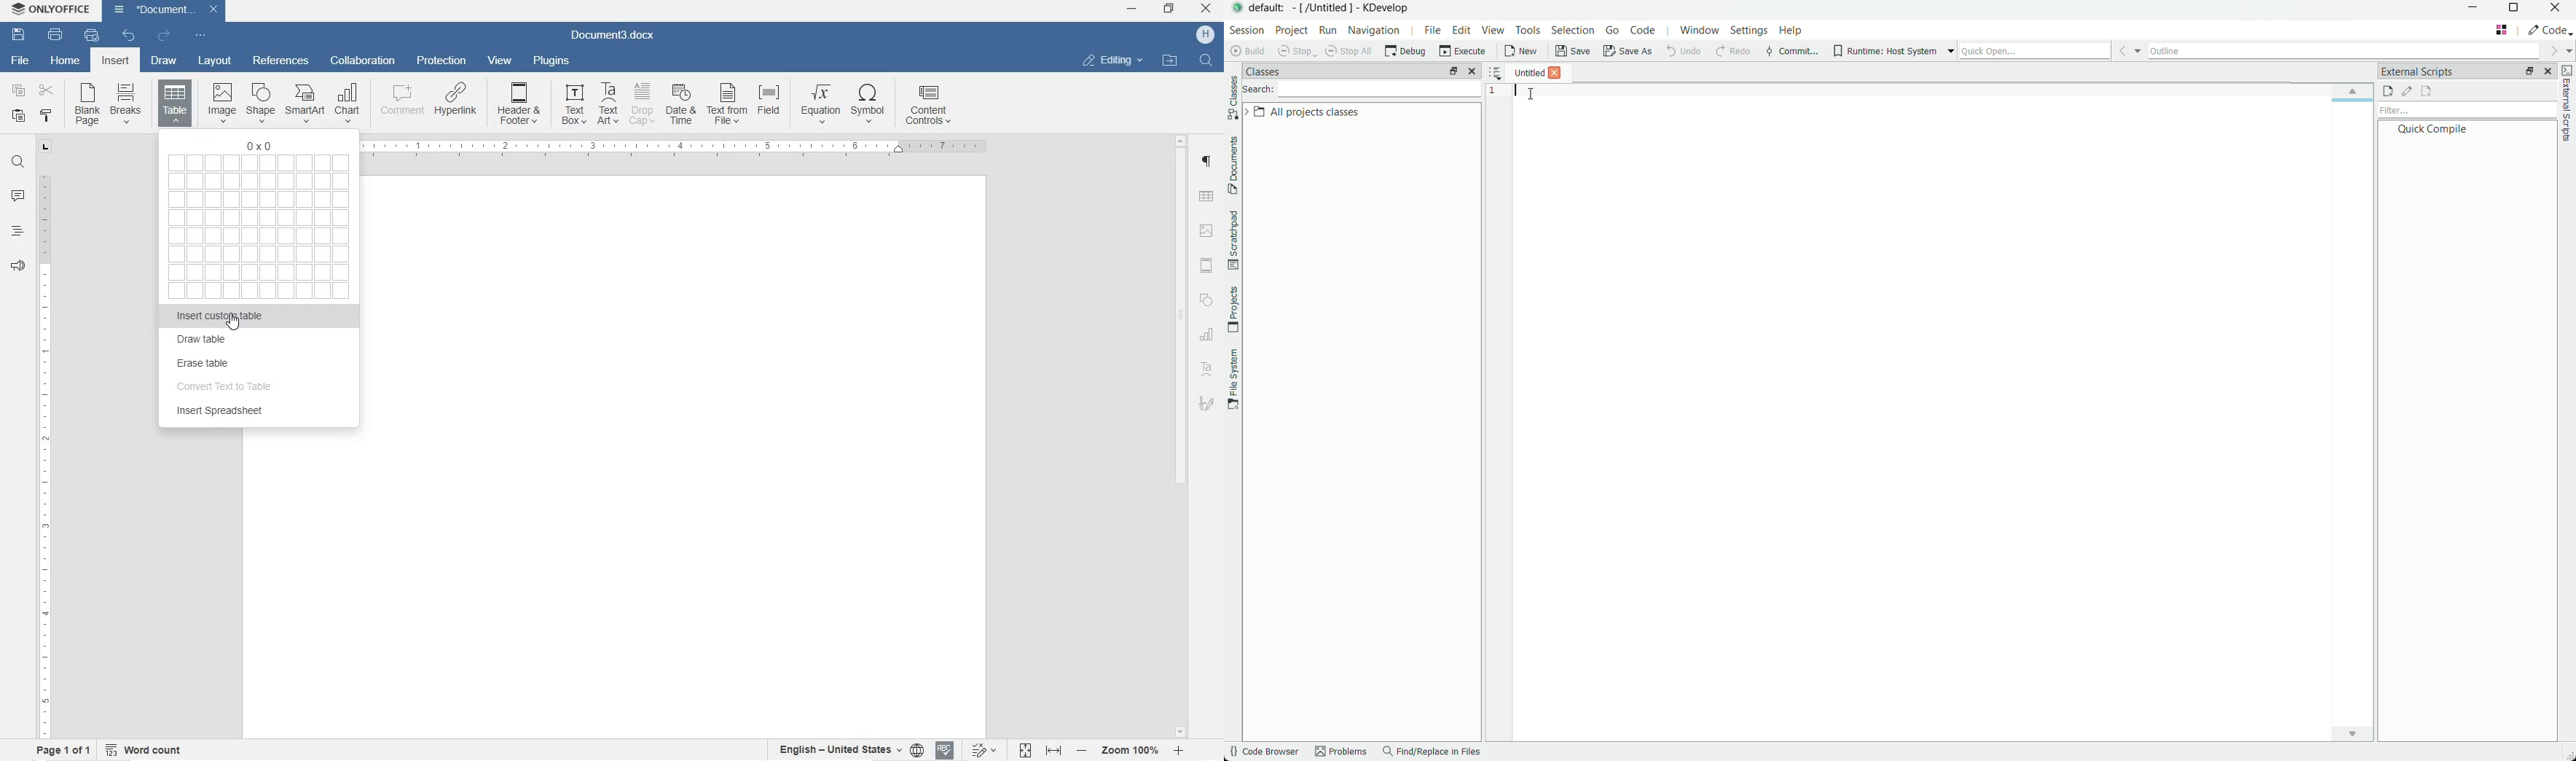 Image resolution: width=2576 pixels, height=784 pixels. What do you see at coordinates (1453, 71) in the screenshot?
I see `edit tabs` at bounding box center [1453, 71].